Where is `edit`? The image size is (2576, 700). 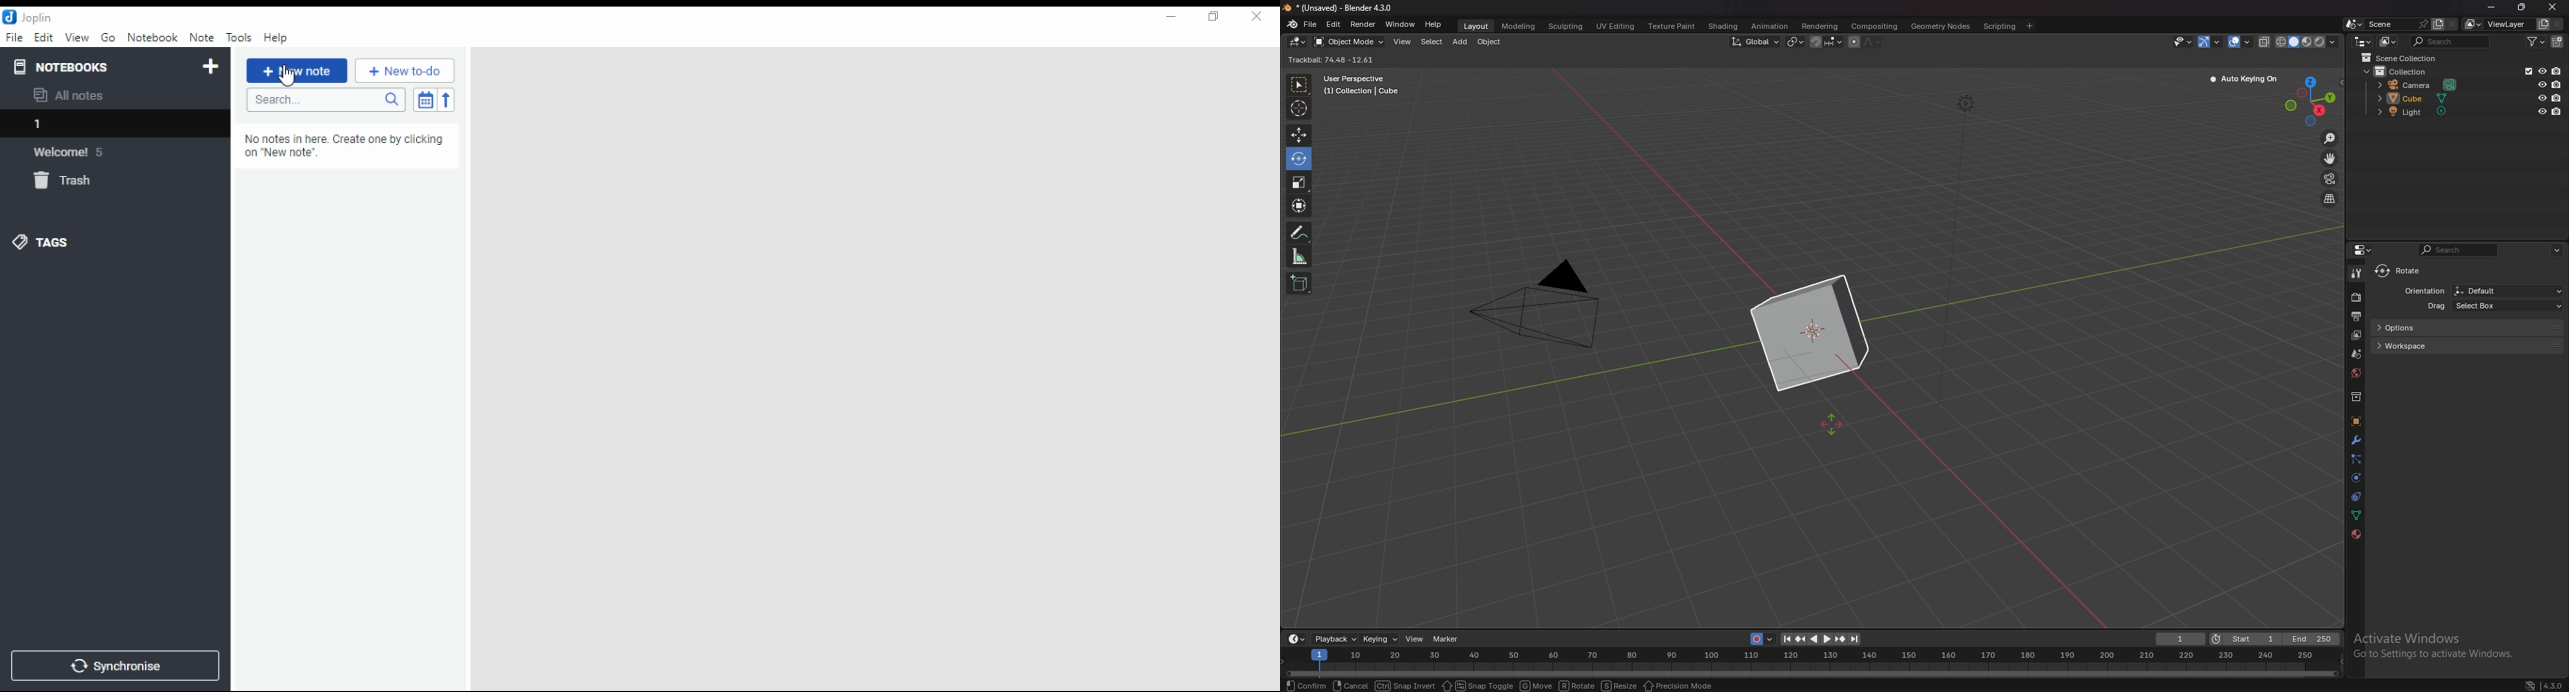 edit is located at coordinates (44, 36).